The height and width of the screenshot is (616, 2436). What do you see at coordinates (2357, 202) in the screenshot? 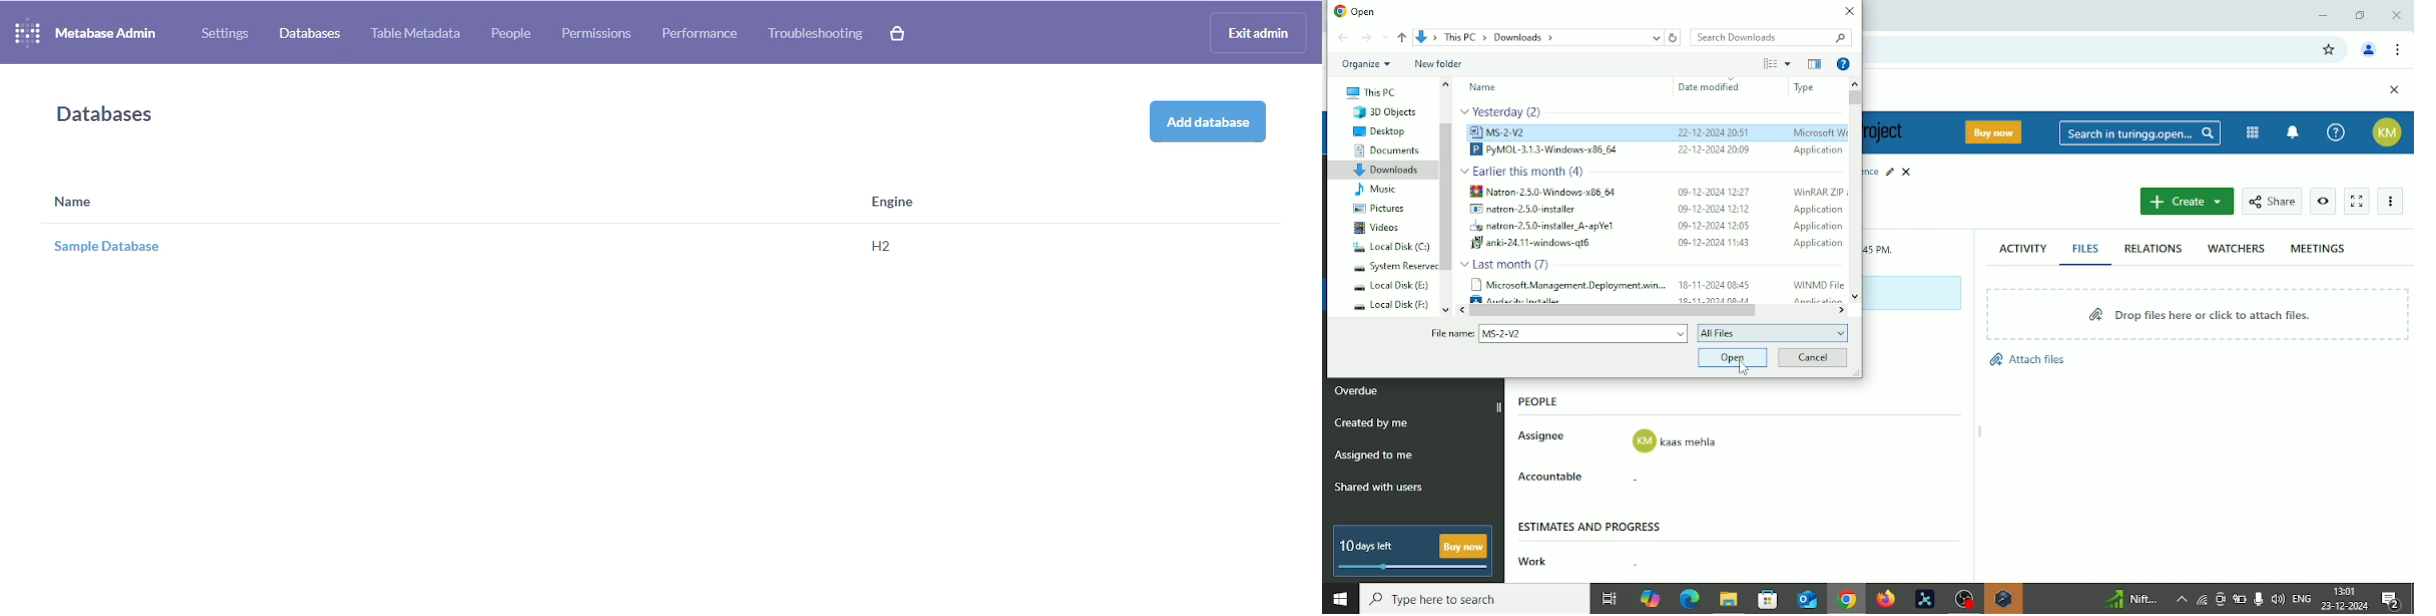
I see `Activate zen mode` at bounding box center [2357, 202].